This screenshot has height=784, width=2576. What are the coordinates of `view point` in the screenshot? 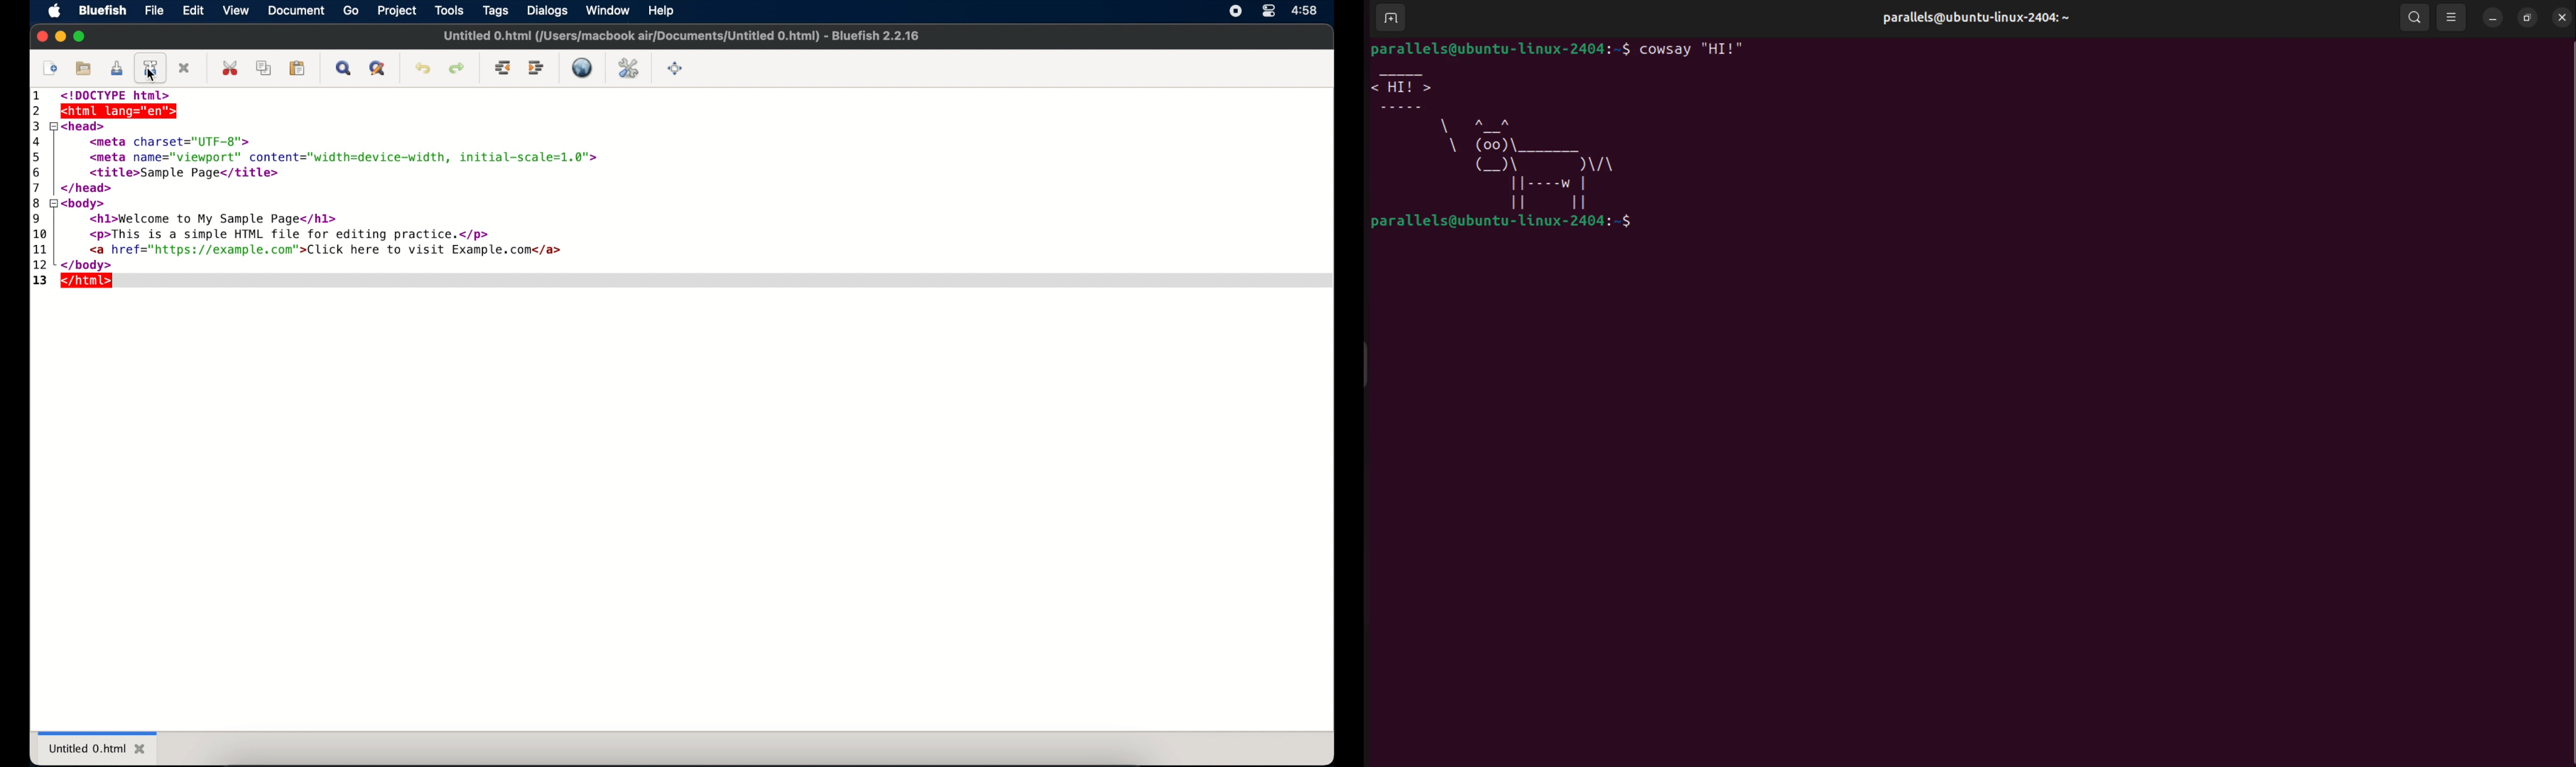 It's located at (2450, 15).